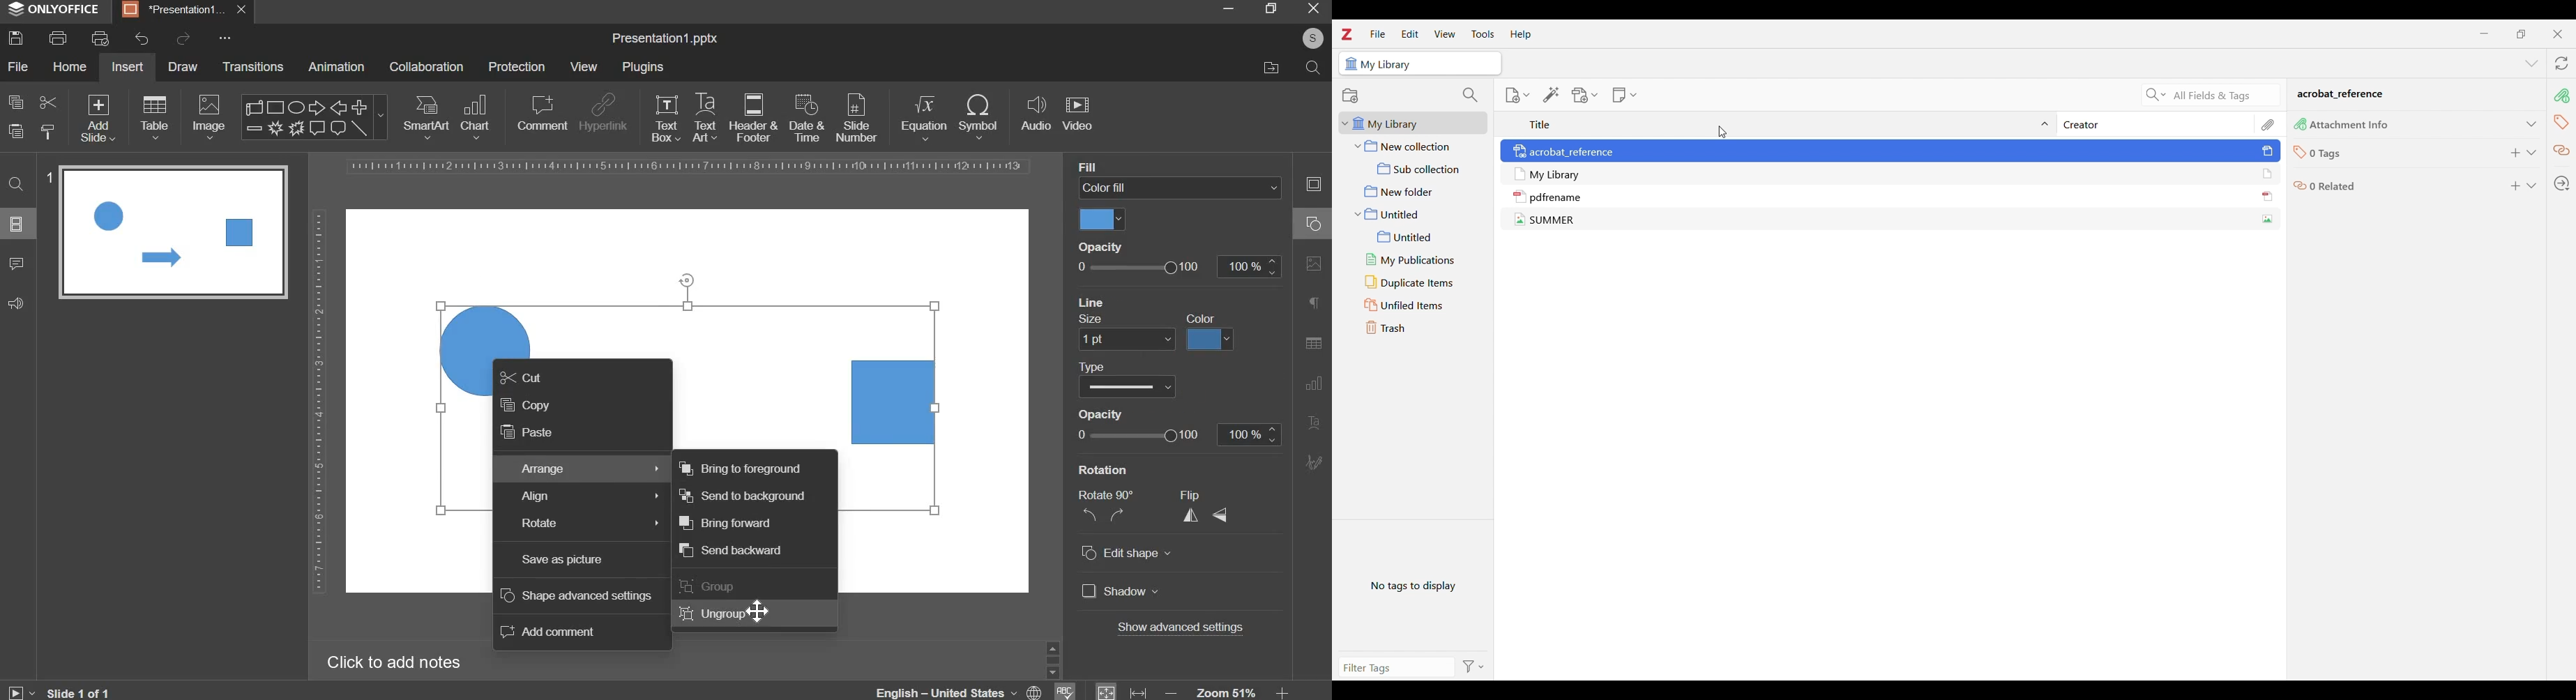 This screenshot has width=2576, height=700. Describe the element at coordinates (17, 223) in the screenshot. I see `slide` at that location.